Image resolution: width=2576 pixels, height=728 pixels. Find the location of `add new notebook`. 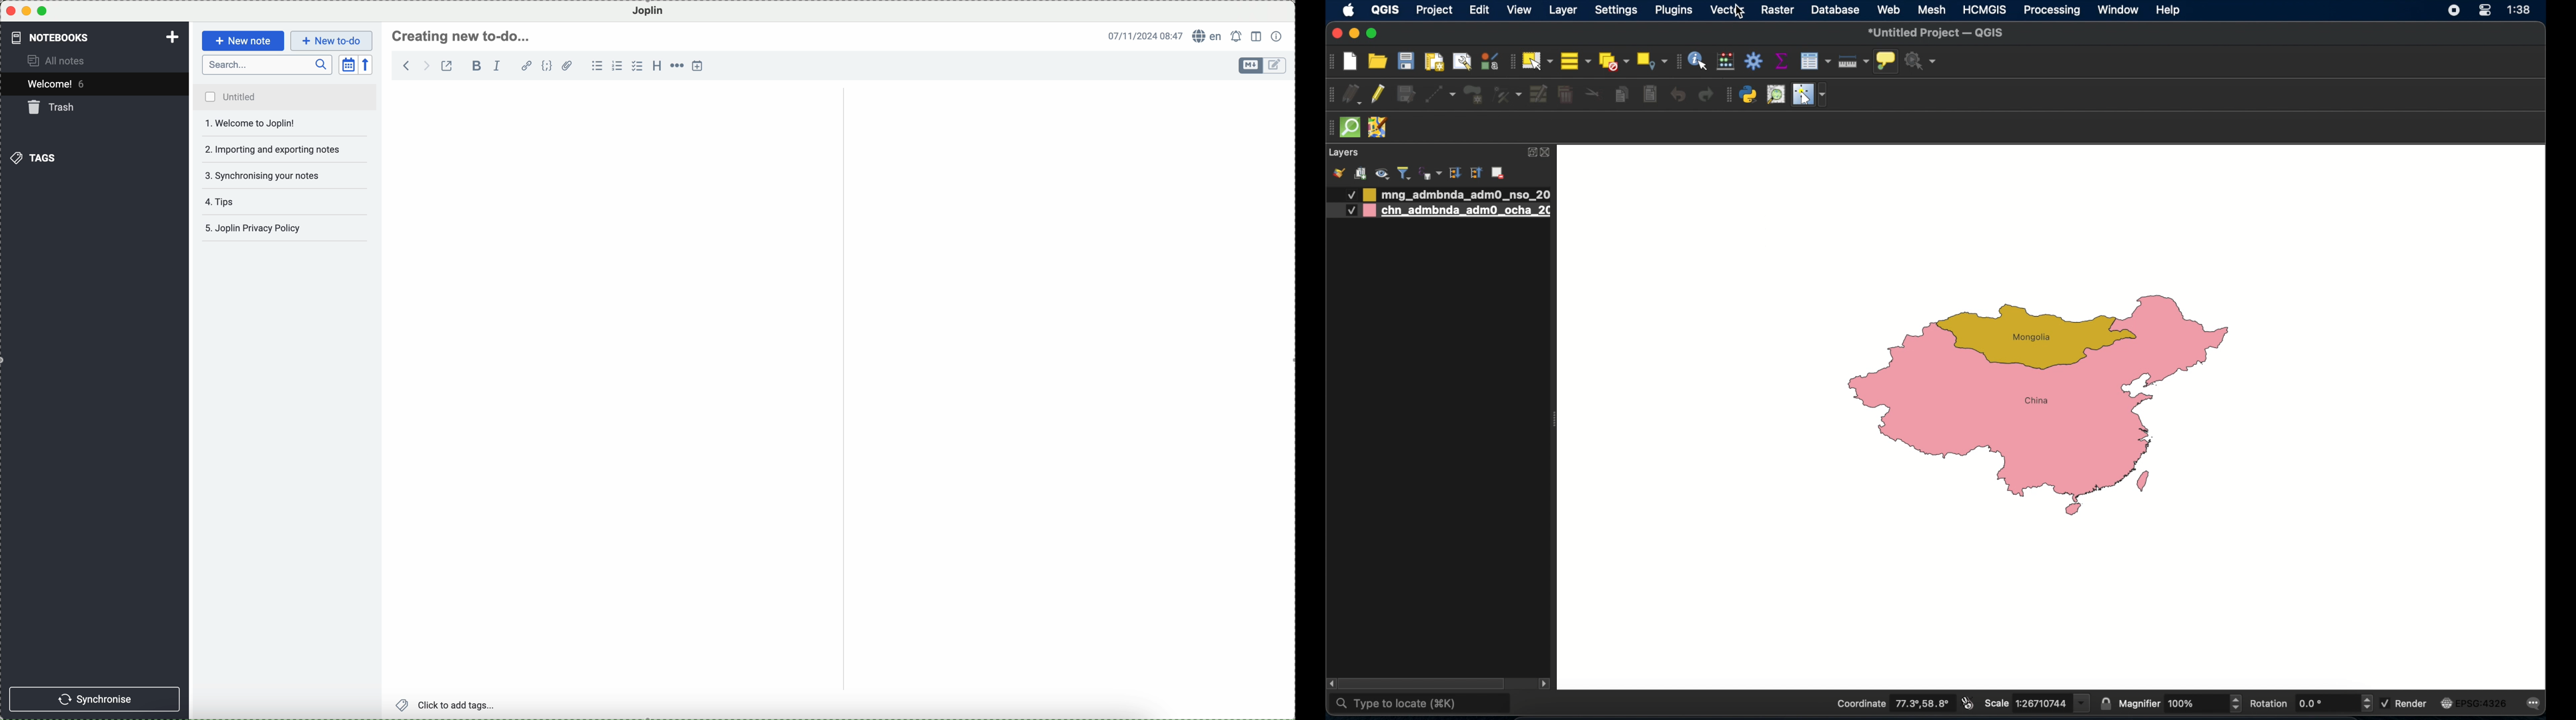

add new notebook is located at coordinates (173, 38).